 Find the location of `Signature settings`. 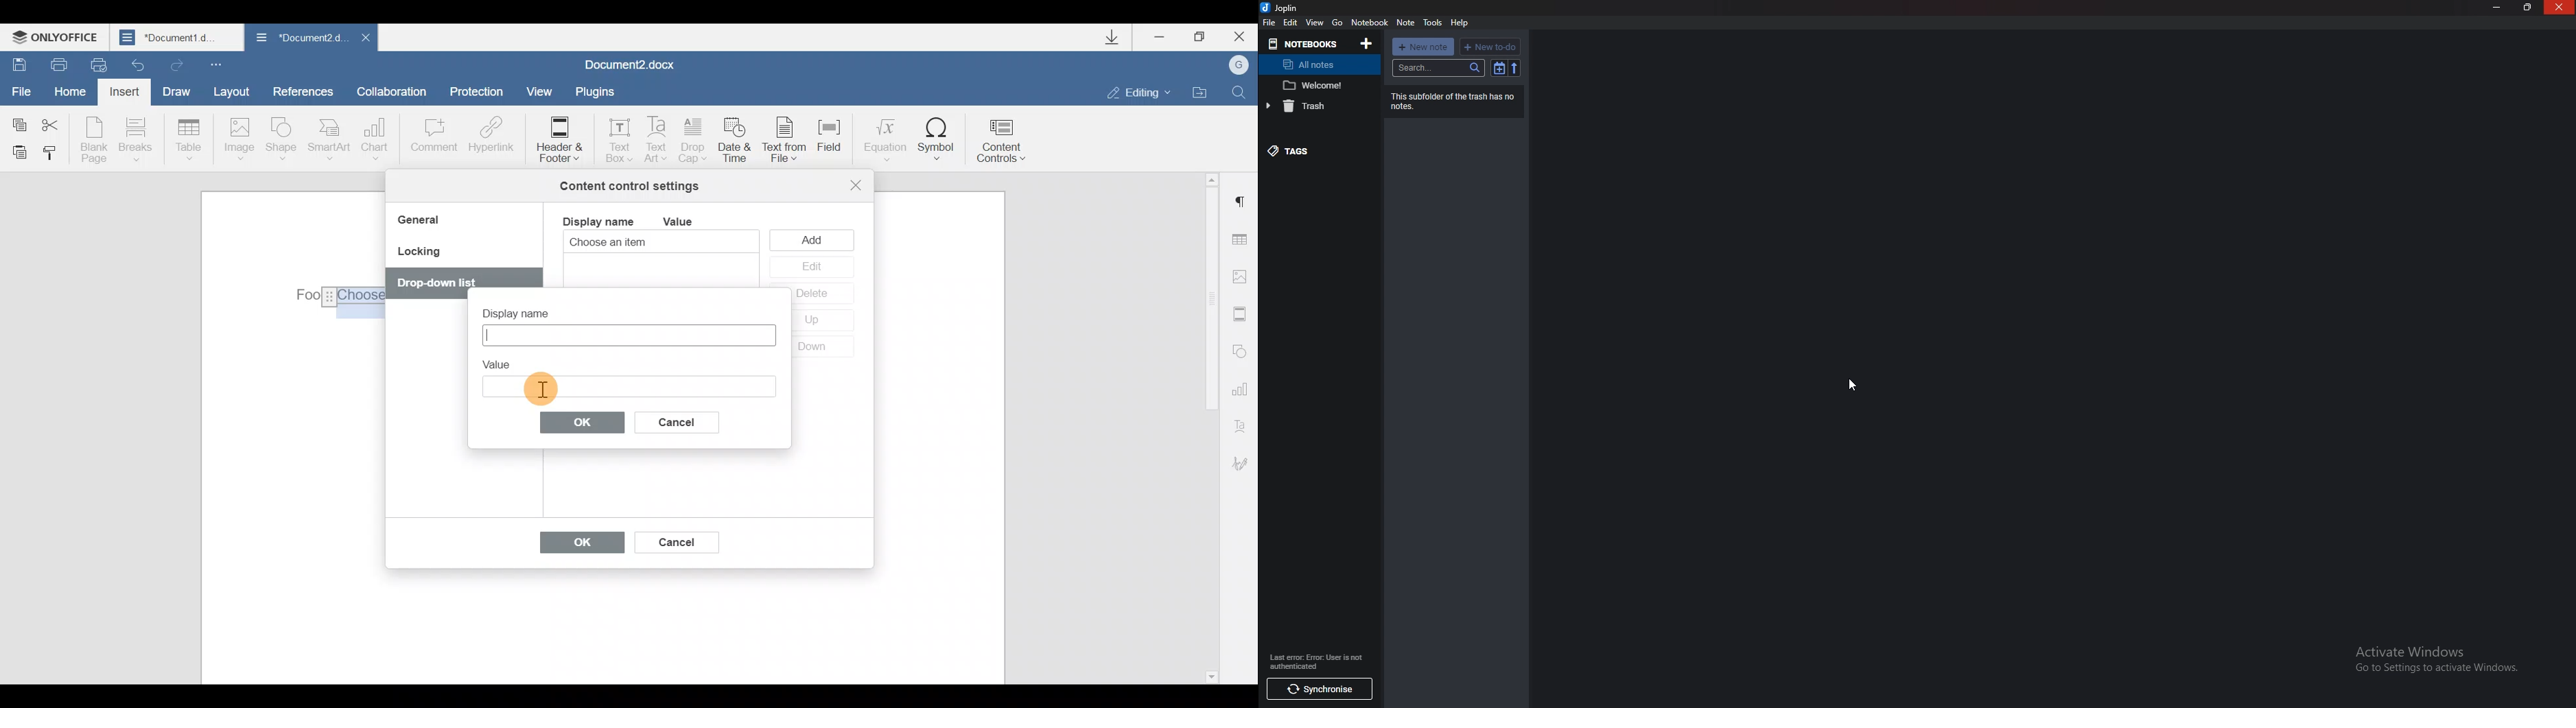

Signature settings is located at coordinates (1246, 463).